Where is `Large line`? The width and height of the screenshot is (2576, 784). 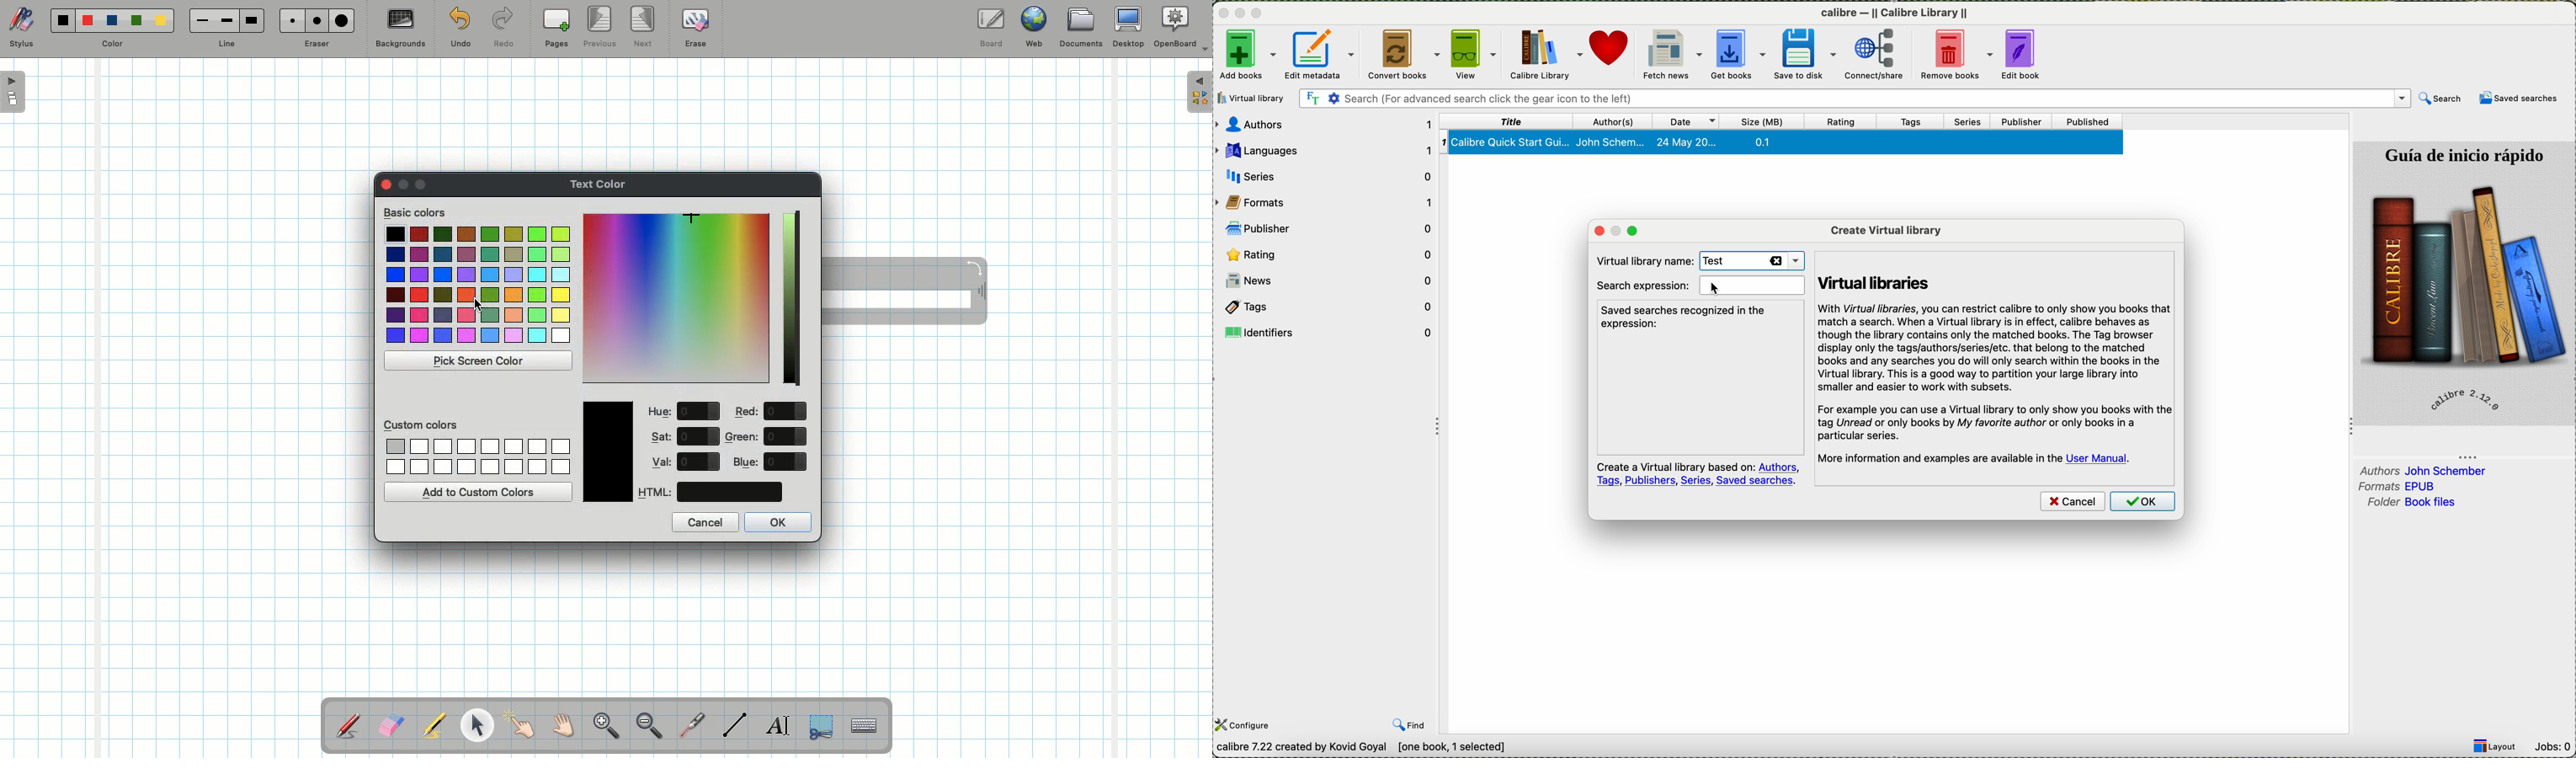 Large line is located at coordinates (253, 20).